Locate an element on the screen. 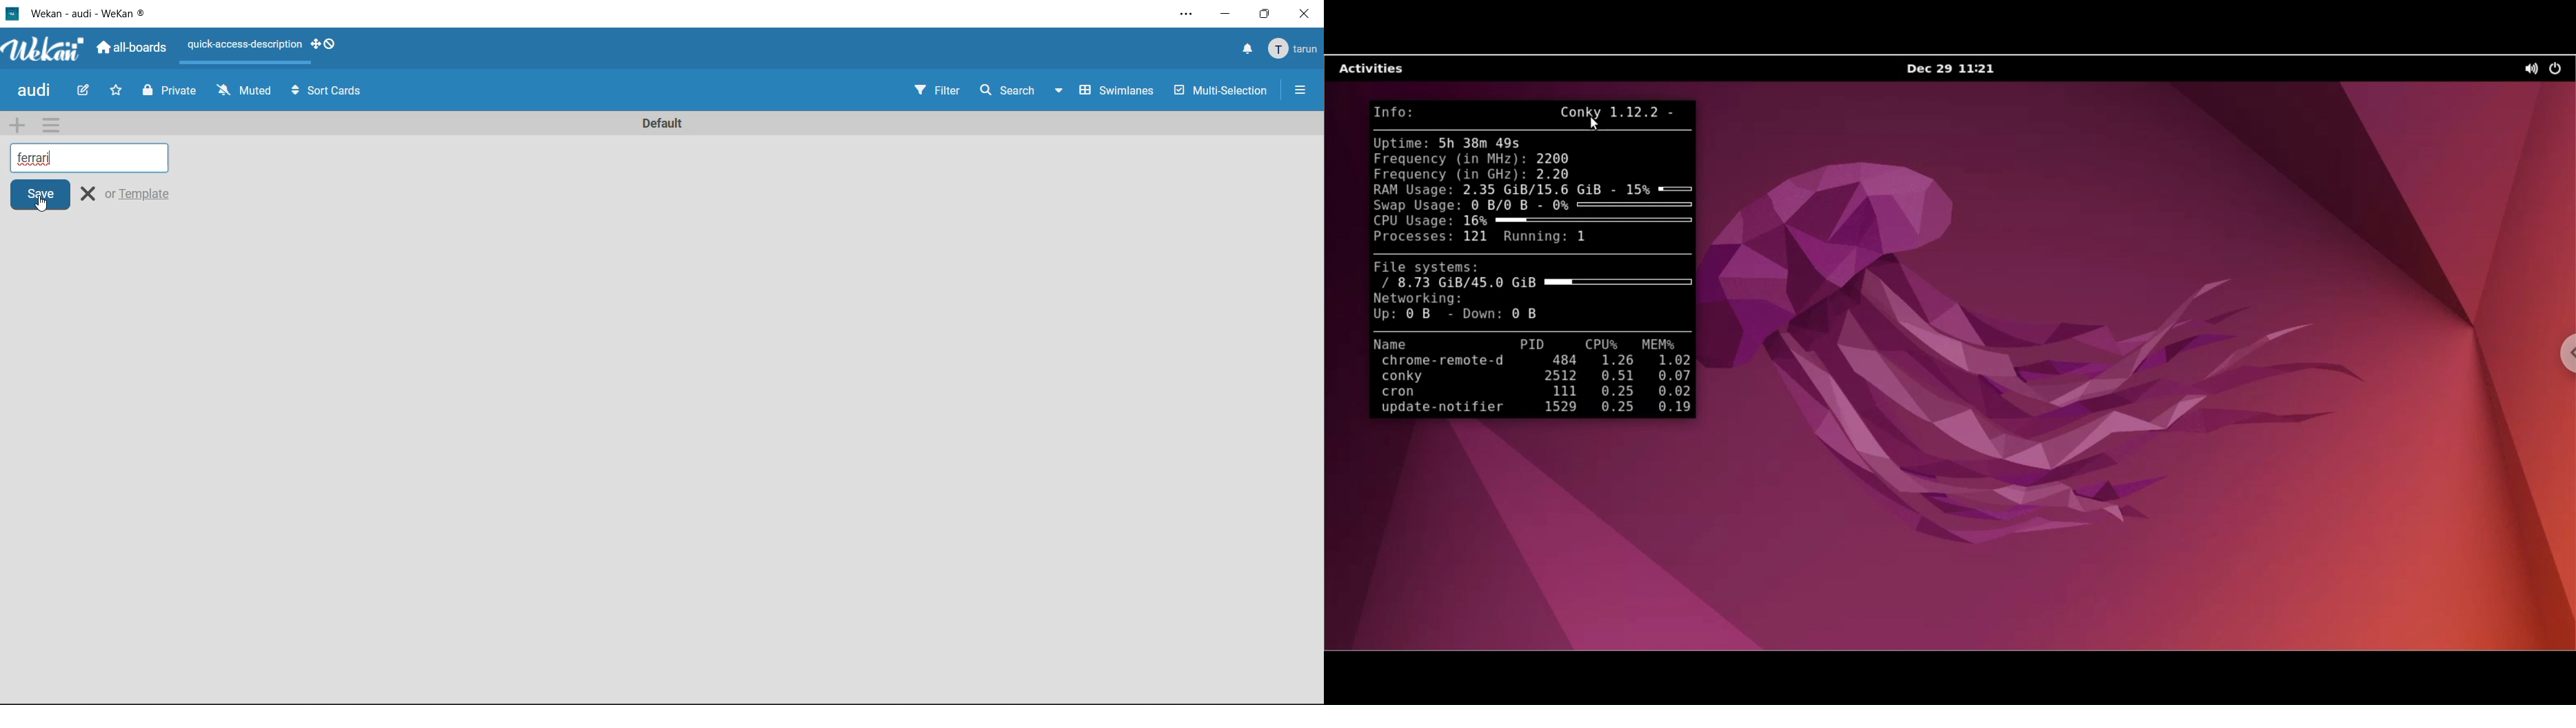  sort cards is located at coordinates (336, 93).